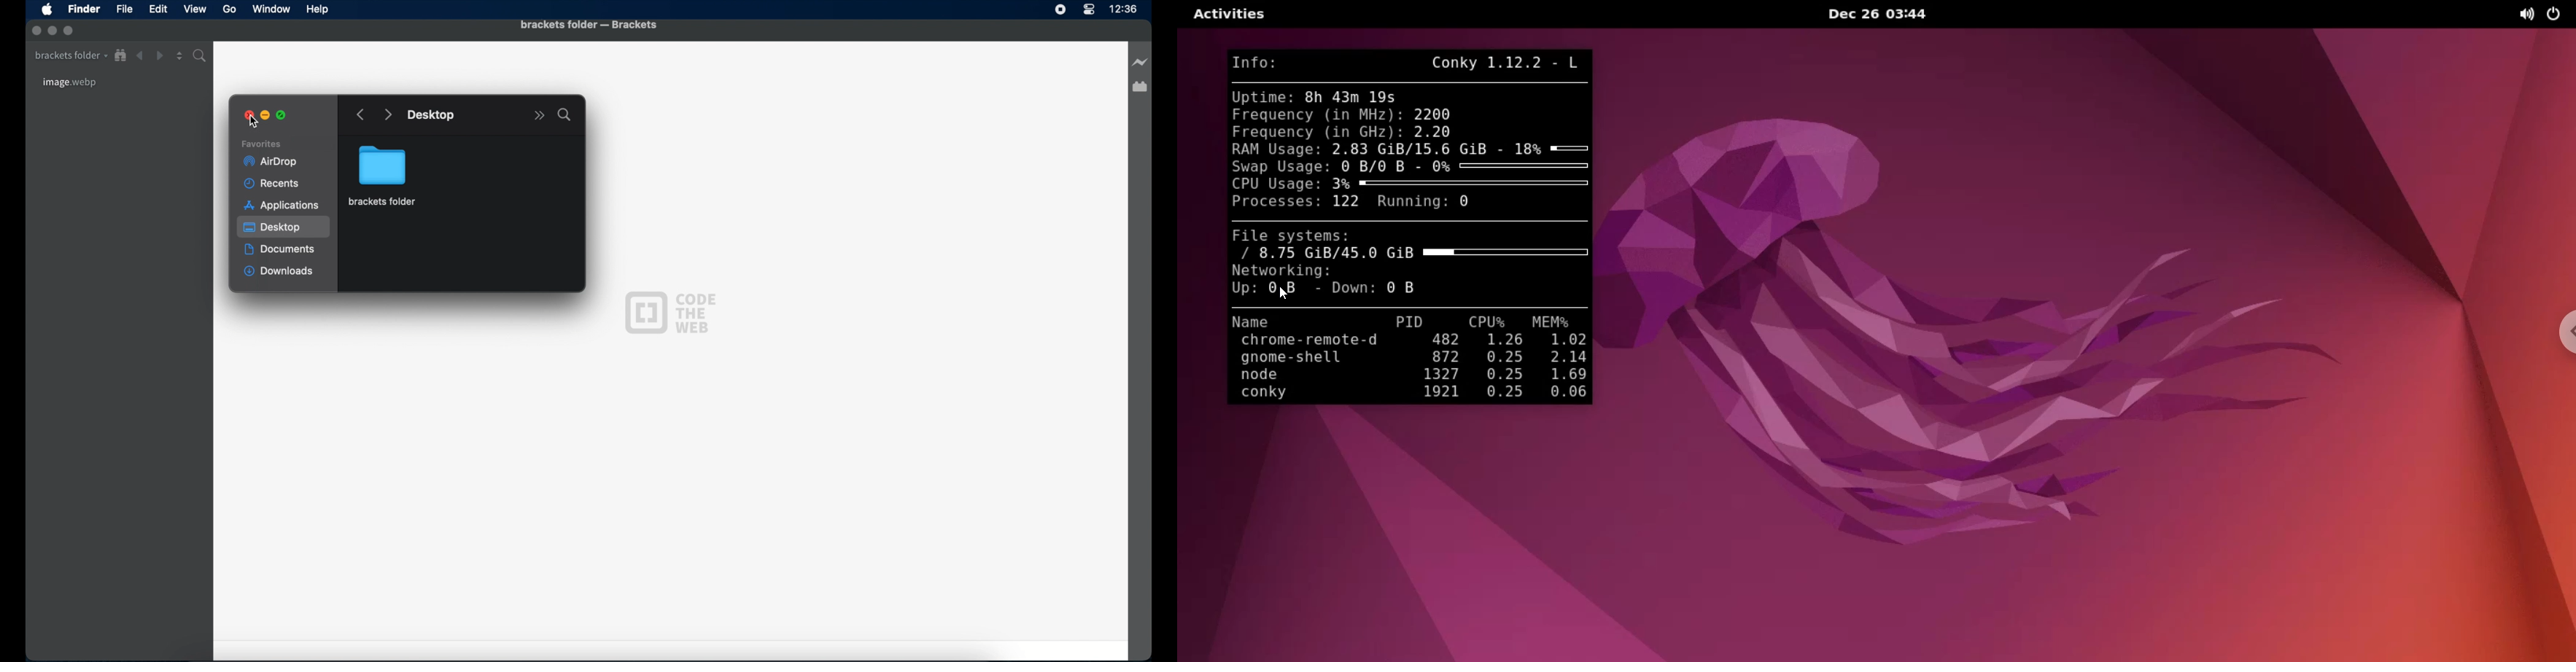  What do you see at coordinates (283, 116) in the screenshot?
I see `maximize` at bounding box center [283, 116].